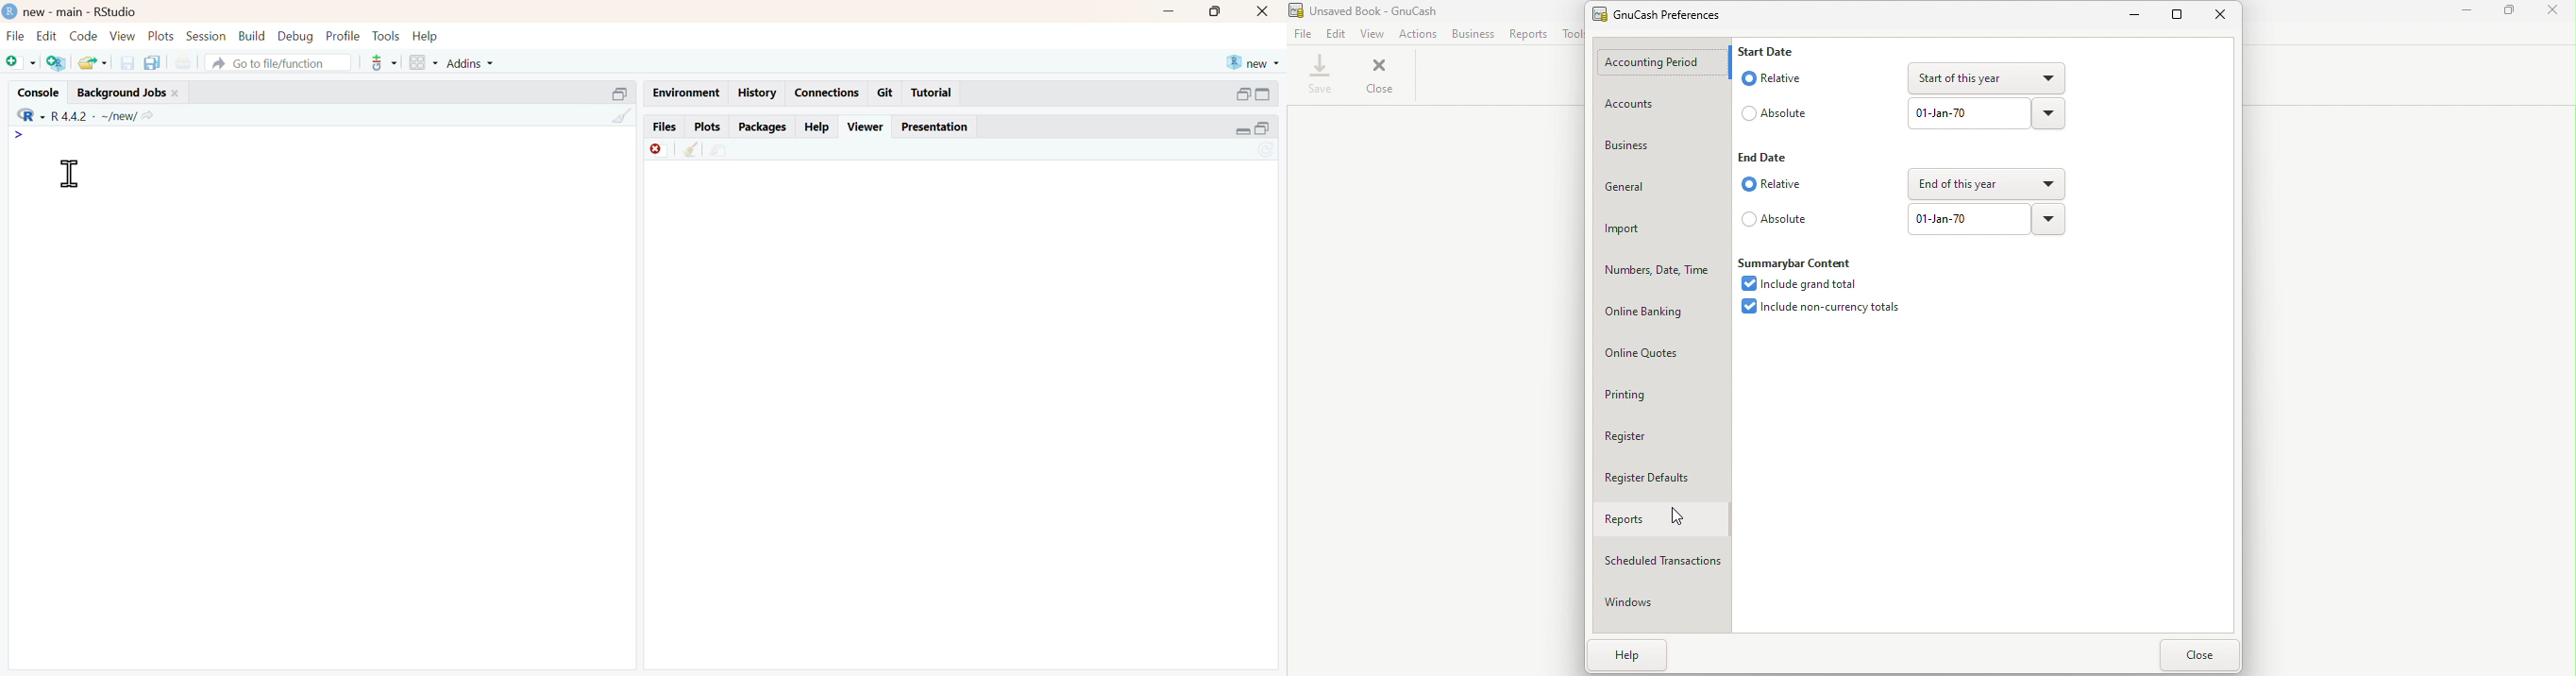  I want to click on save all open documents, so click(154, 63).